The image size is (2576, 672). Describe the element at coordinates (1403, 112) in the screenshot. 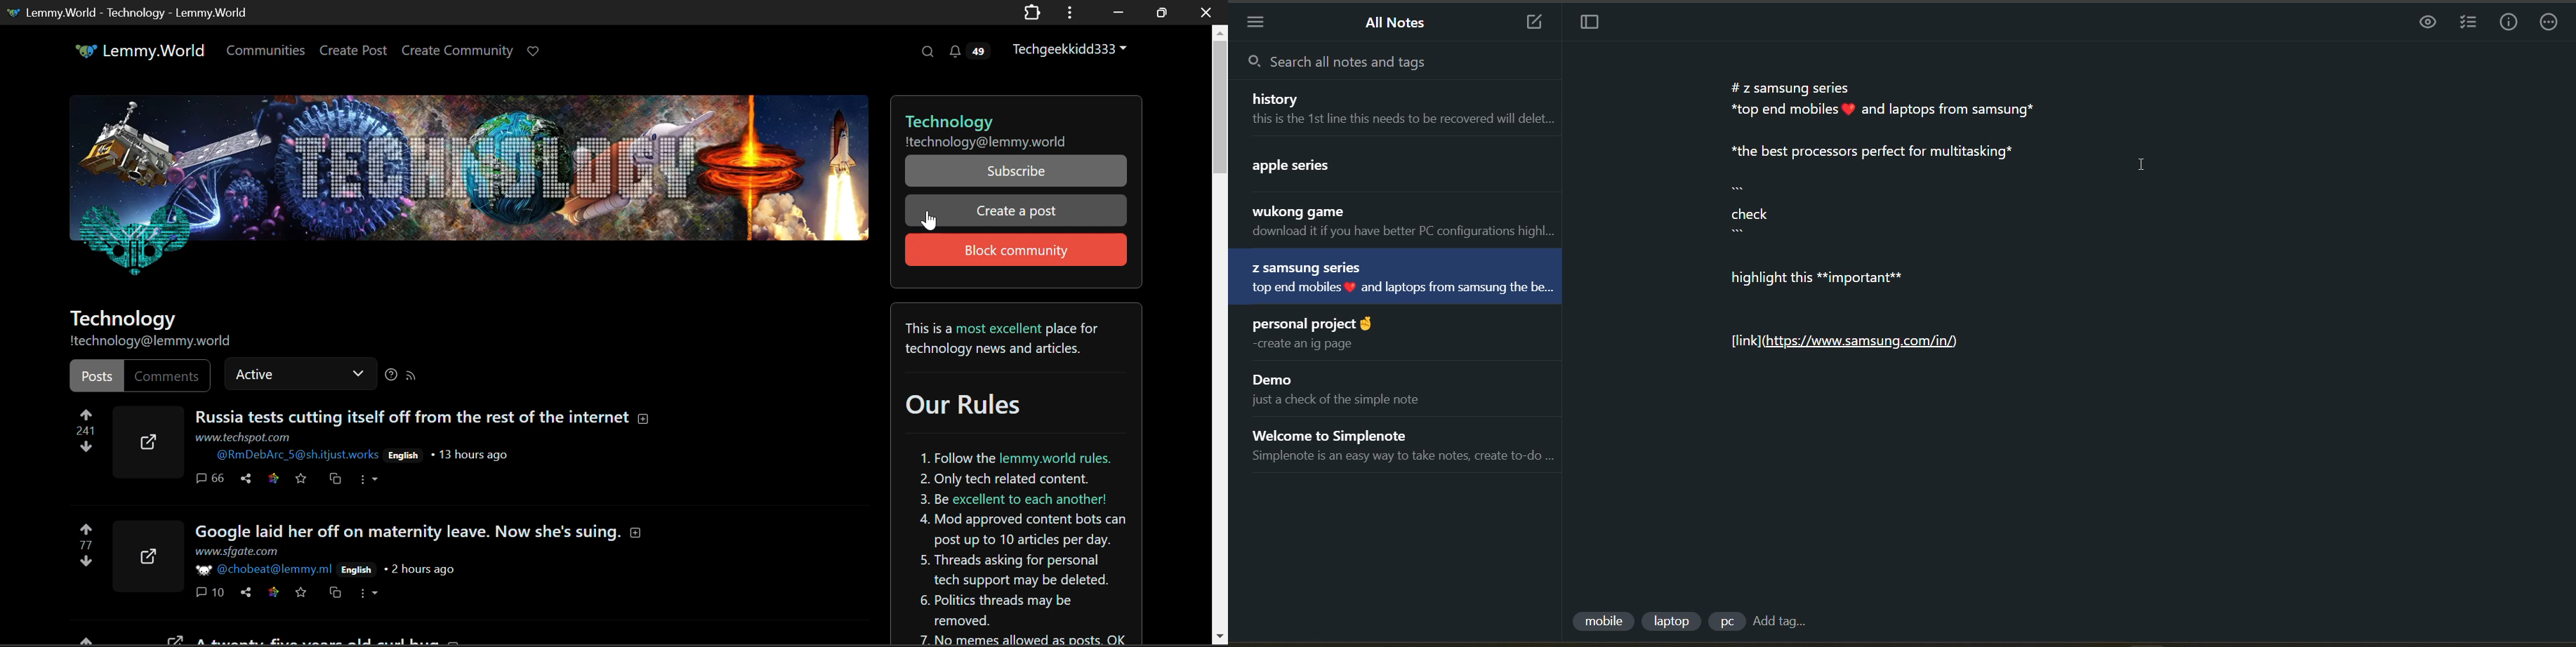

I see `note title and preview` at that location.